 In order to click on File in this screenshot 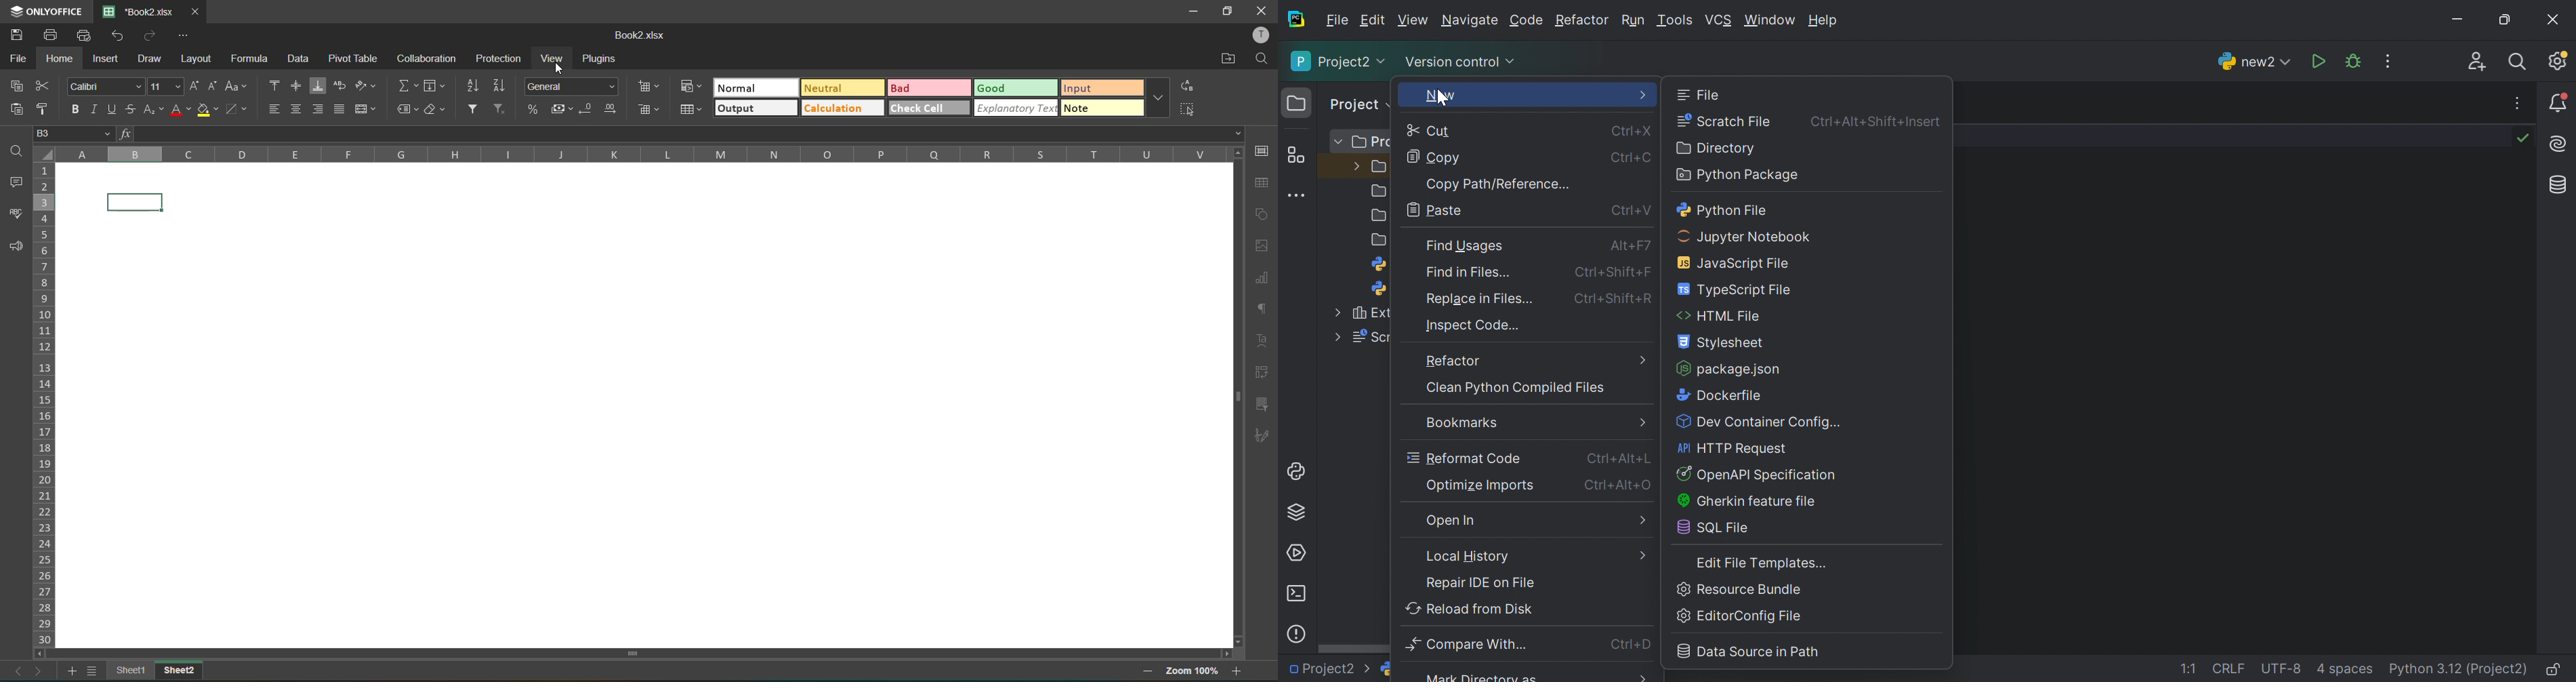, I will do `click(1700, 94)`.